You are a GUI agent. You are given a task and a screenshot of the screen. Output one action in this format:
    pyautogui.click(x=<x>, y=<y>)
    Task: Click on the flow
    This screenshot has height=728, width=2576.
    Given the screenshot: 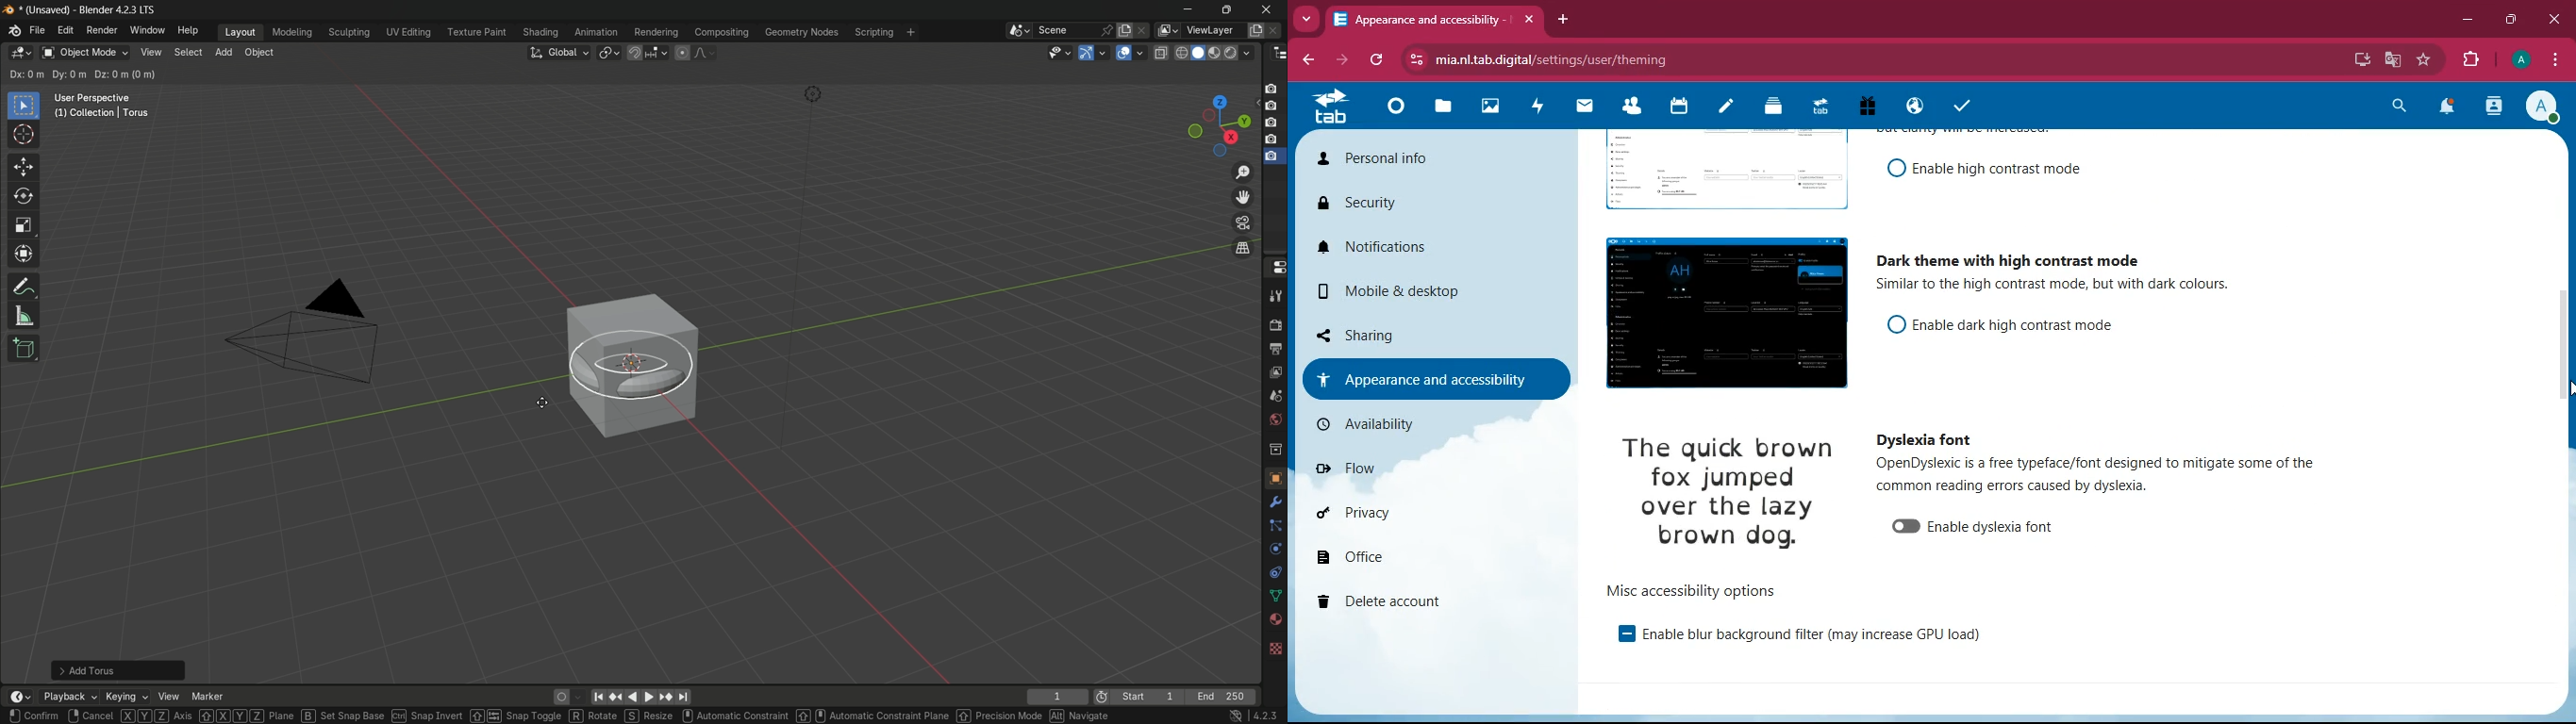 What is the action you would take?
    pyautogui.click(x=1391, y=467)
    